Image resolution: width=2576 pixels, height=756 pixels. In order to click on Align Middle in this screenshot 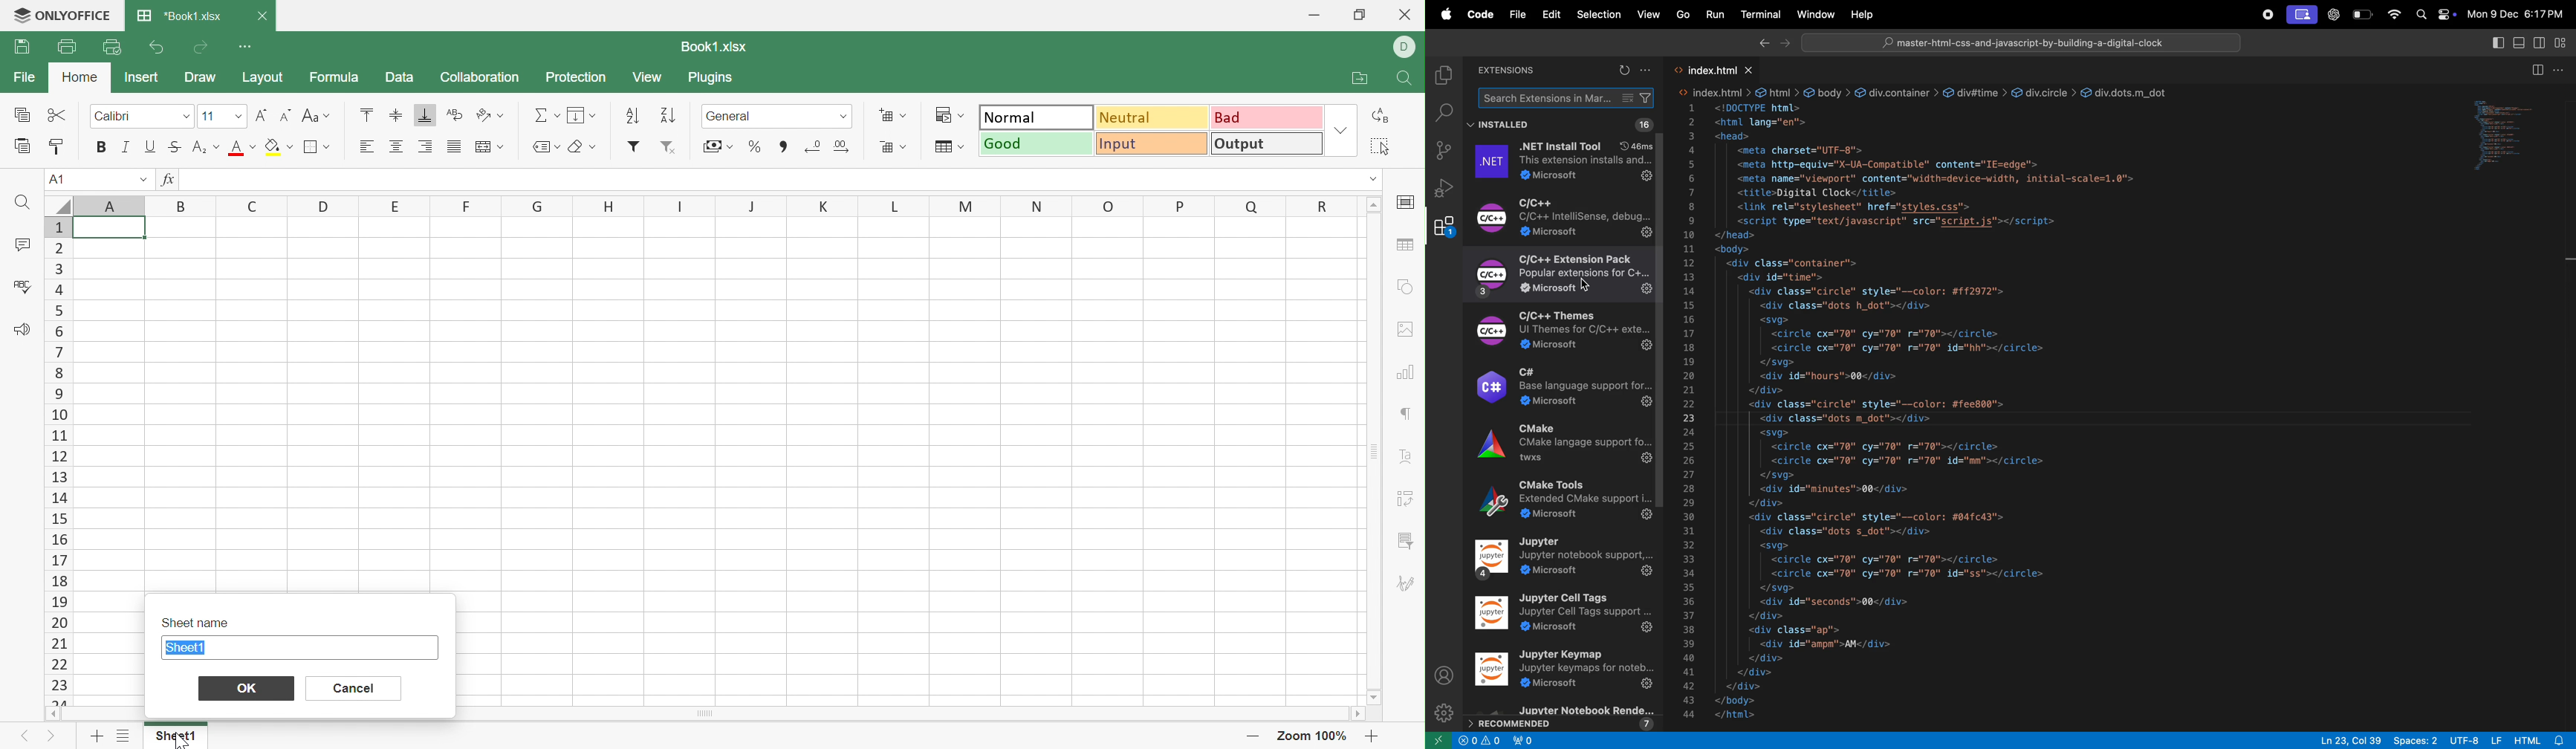, I will do `click(395, 114)`.